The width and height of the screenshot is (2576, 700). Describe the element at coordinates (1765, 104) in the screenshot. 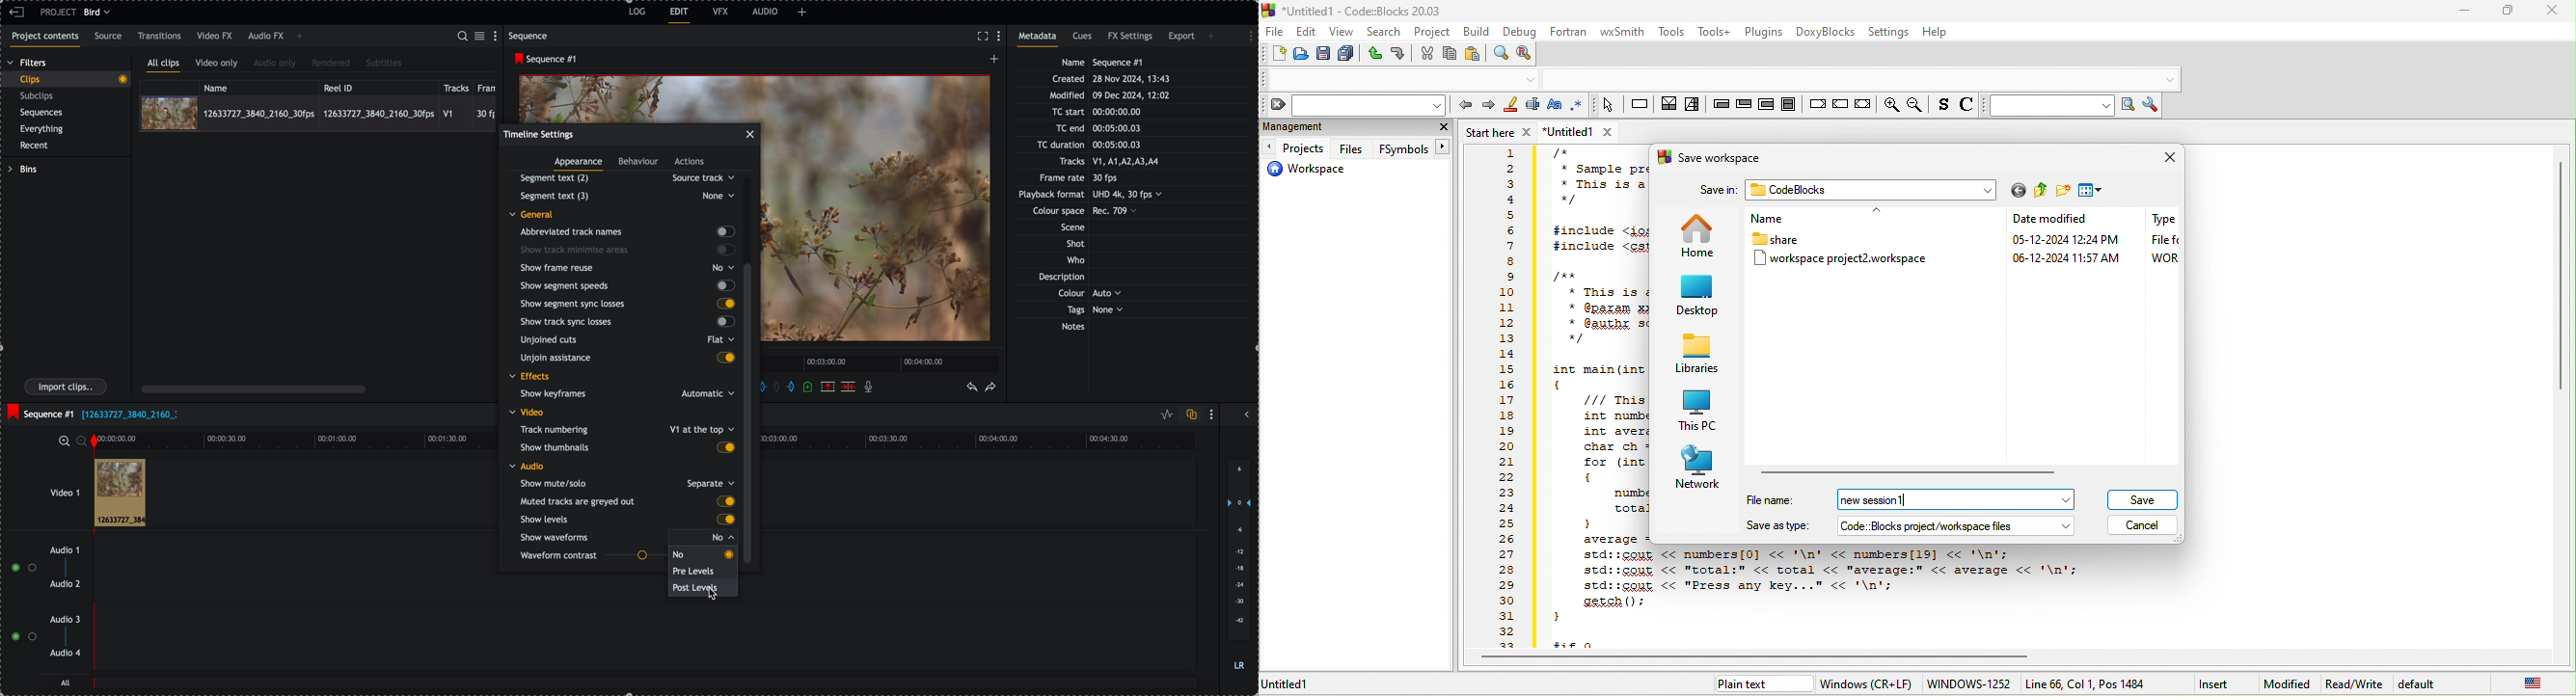

I see `counting loop` at that location.